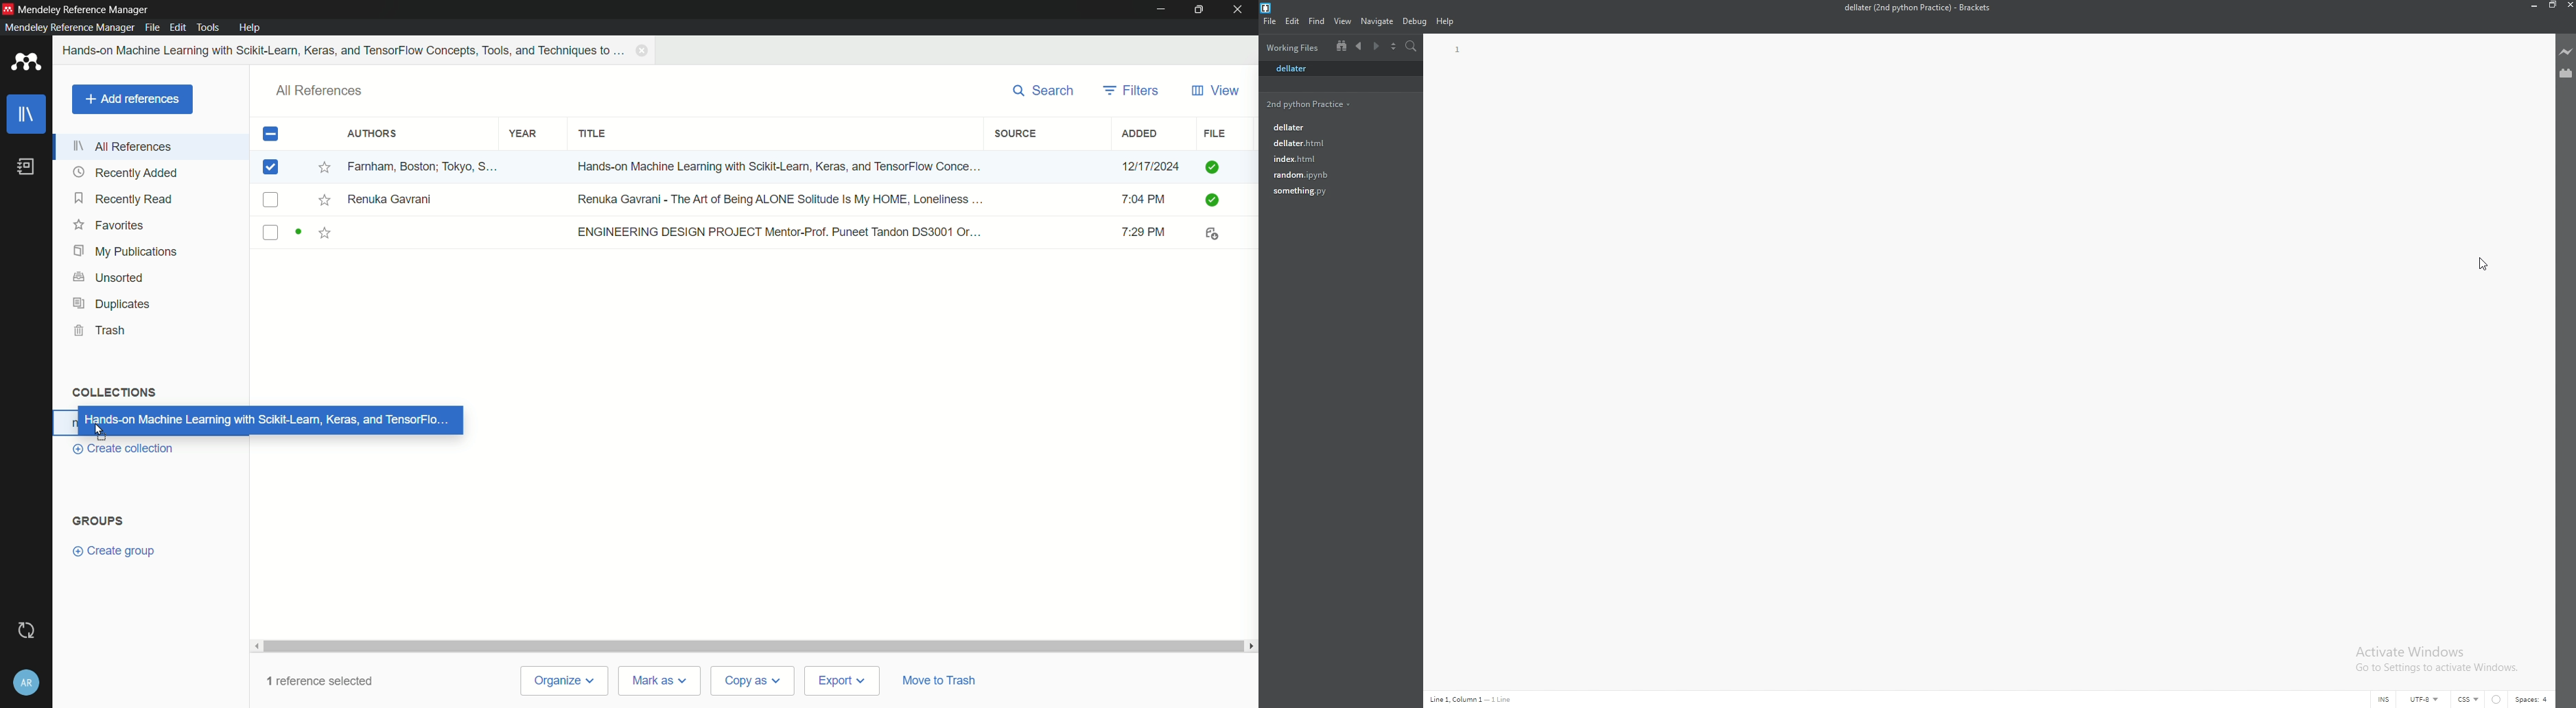 Image resolution: width=2576 pixels, height=728 pixels. What do you see at coordinates (1269, 21) in the screenshot?
I see `file` at bounding box center [1269, 21].